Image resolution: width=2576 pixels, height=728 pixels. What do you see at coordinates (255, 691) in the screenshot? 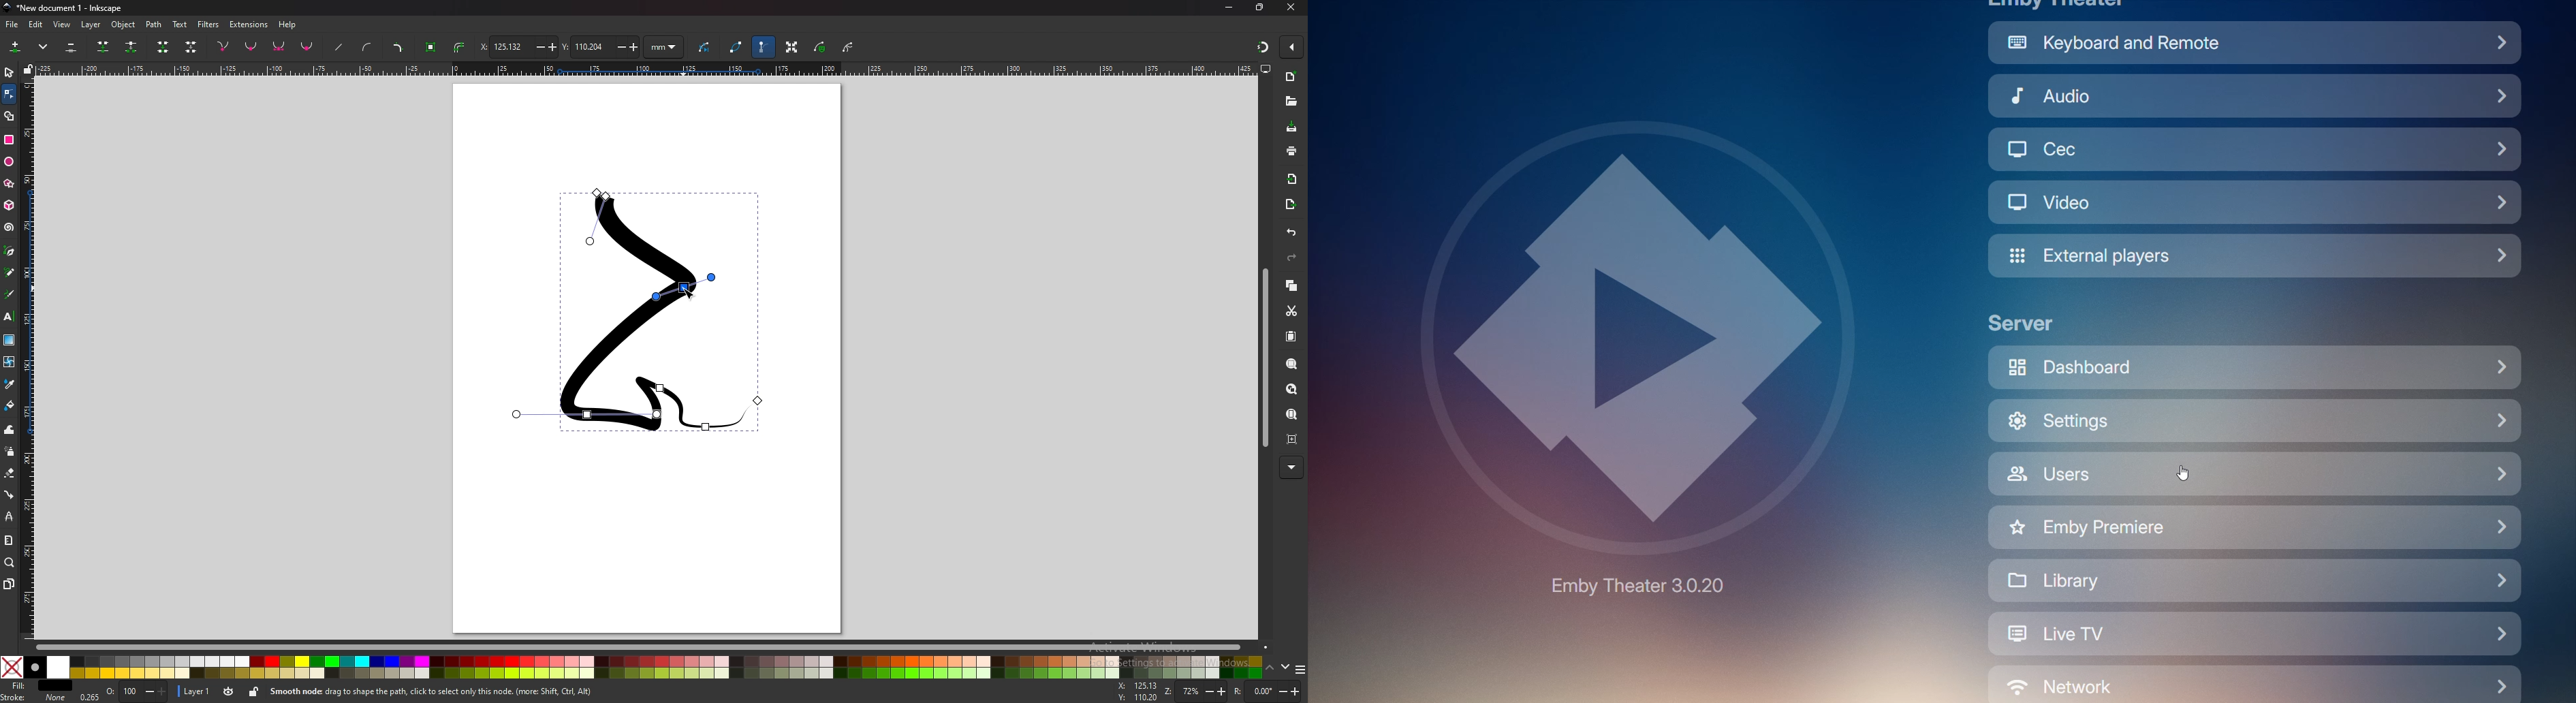
I see `lock` at bounding box center [255, 691].